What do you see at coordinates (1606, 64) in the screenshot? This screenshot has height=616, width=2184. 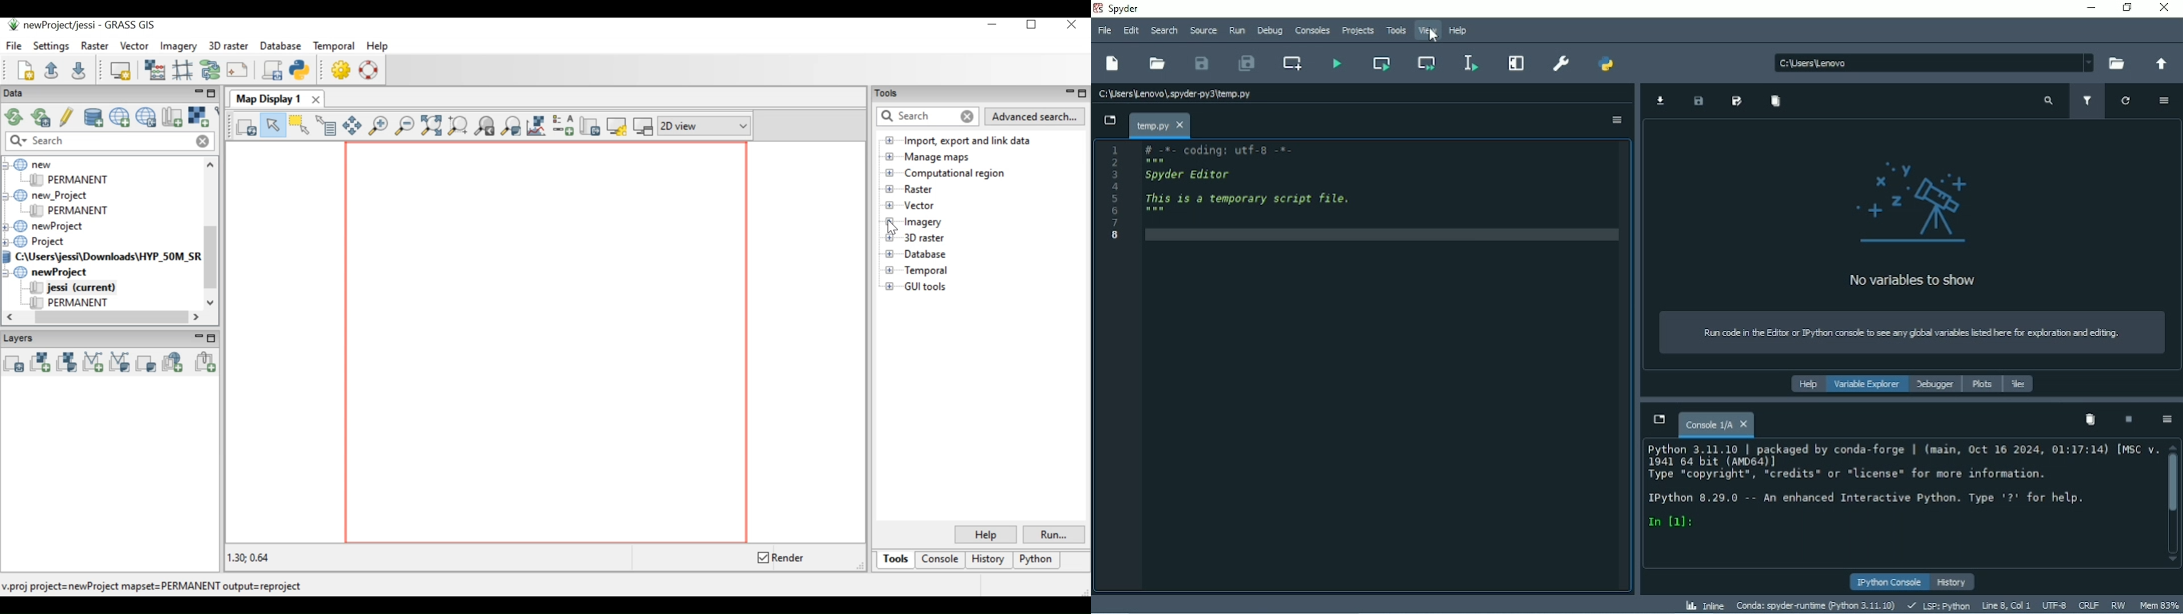 I see `PYTHONPATH manager` at bounding box center [1606, 64].